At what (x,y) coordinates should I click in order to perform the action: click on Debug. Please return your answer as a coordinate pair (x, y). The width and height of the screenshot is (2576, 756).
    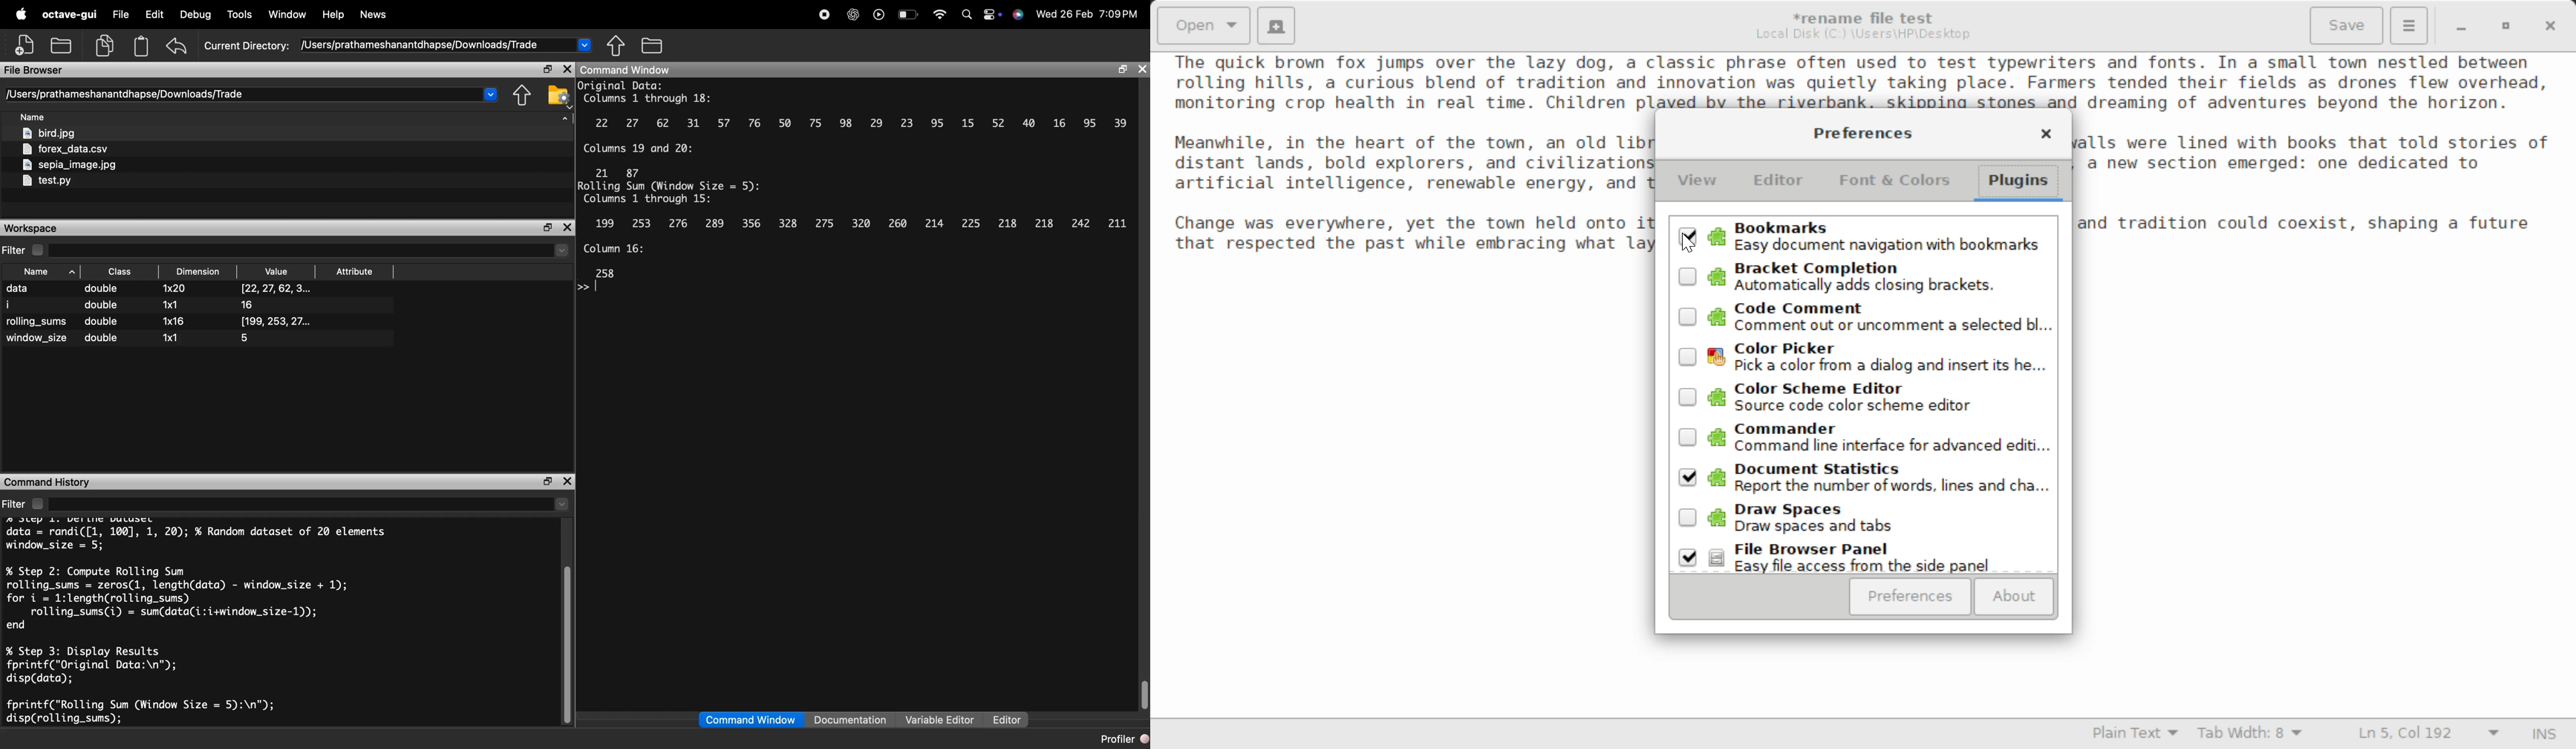
    Looking at the image, I should click on (195, 14).